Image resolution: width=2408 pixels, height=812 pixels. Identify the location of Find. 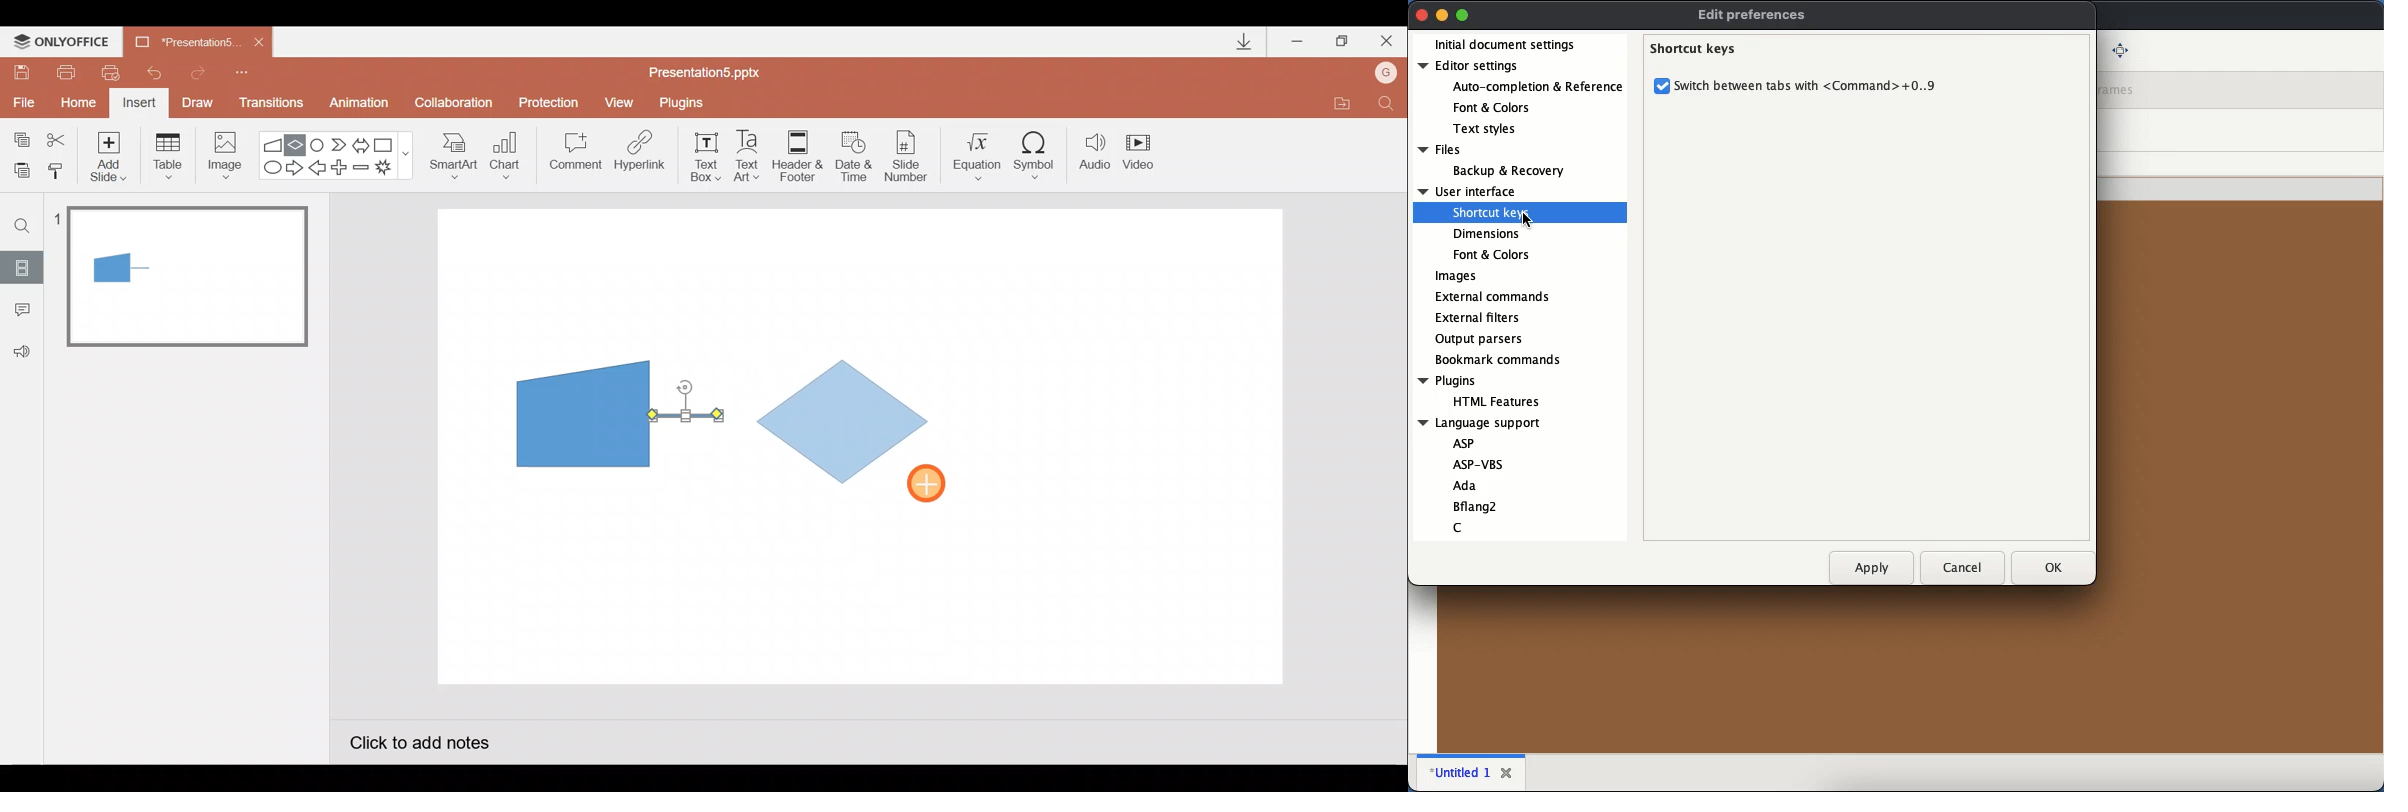
(1386, 107).